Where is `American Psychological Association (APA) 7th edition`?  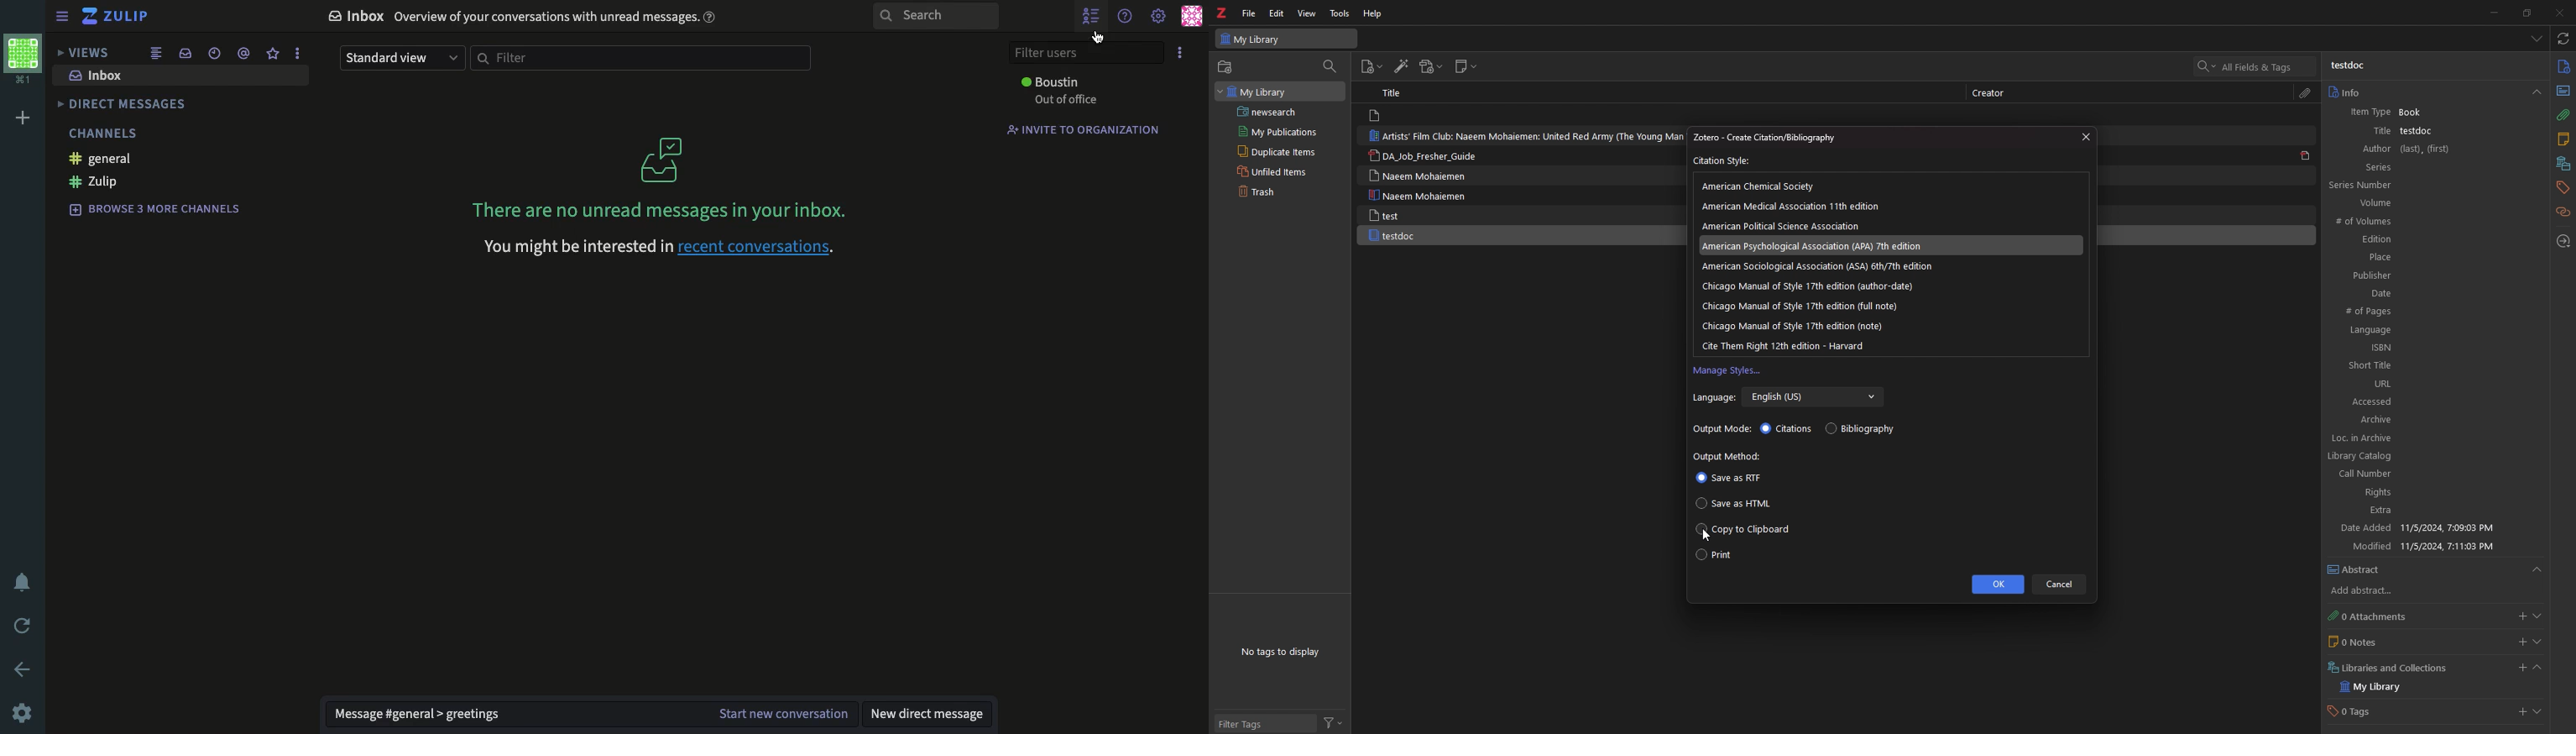
American Psychological Association (APA) 7th edition is located at coordinates (1823, 245).